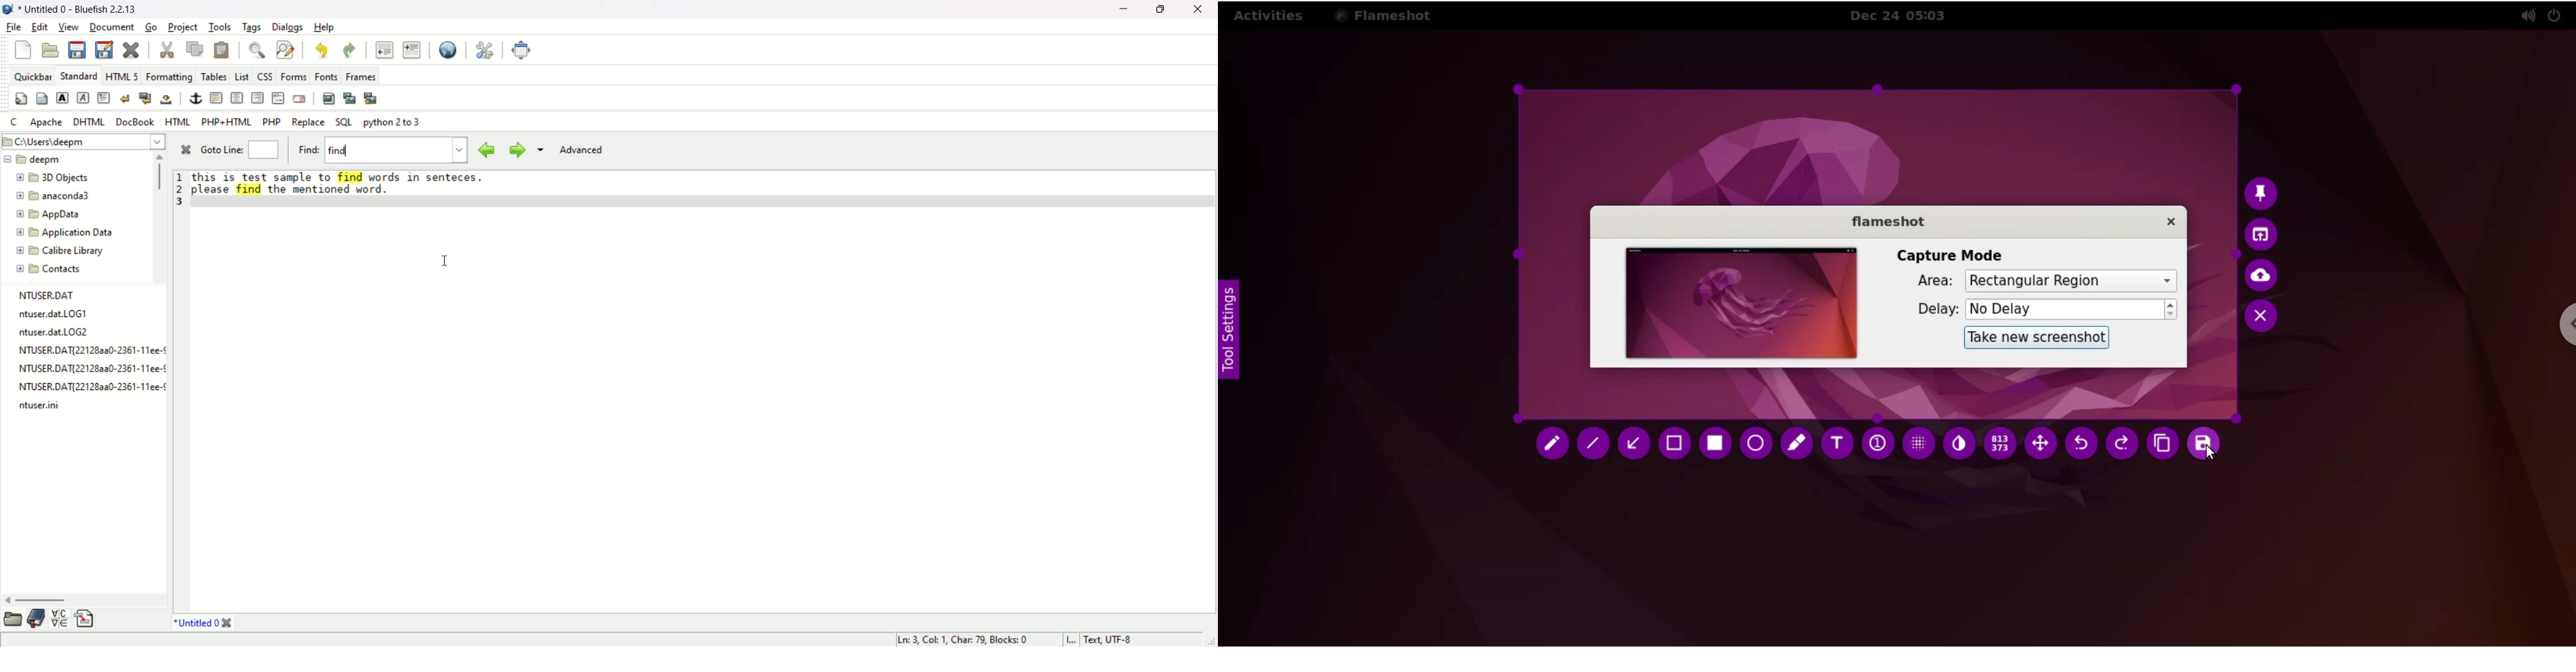 The image size is (2576, 672). Describe the element at coordinates (329, 98) in the screenshot. I see `insert image` at that location.